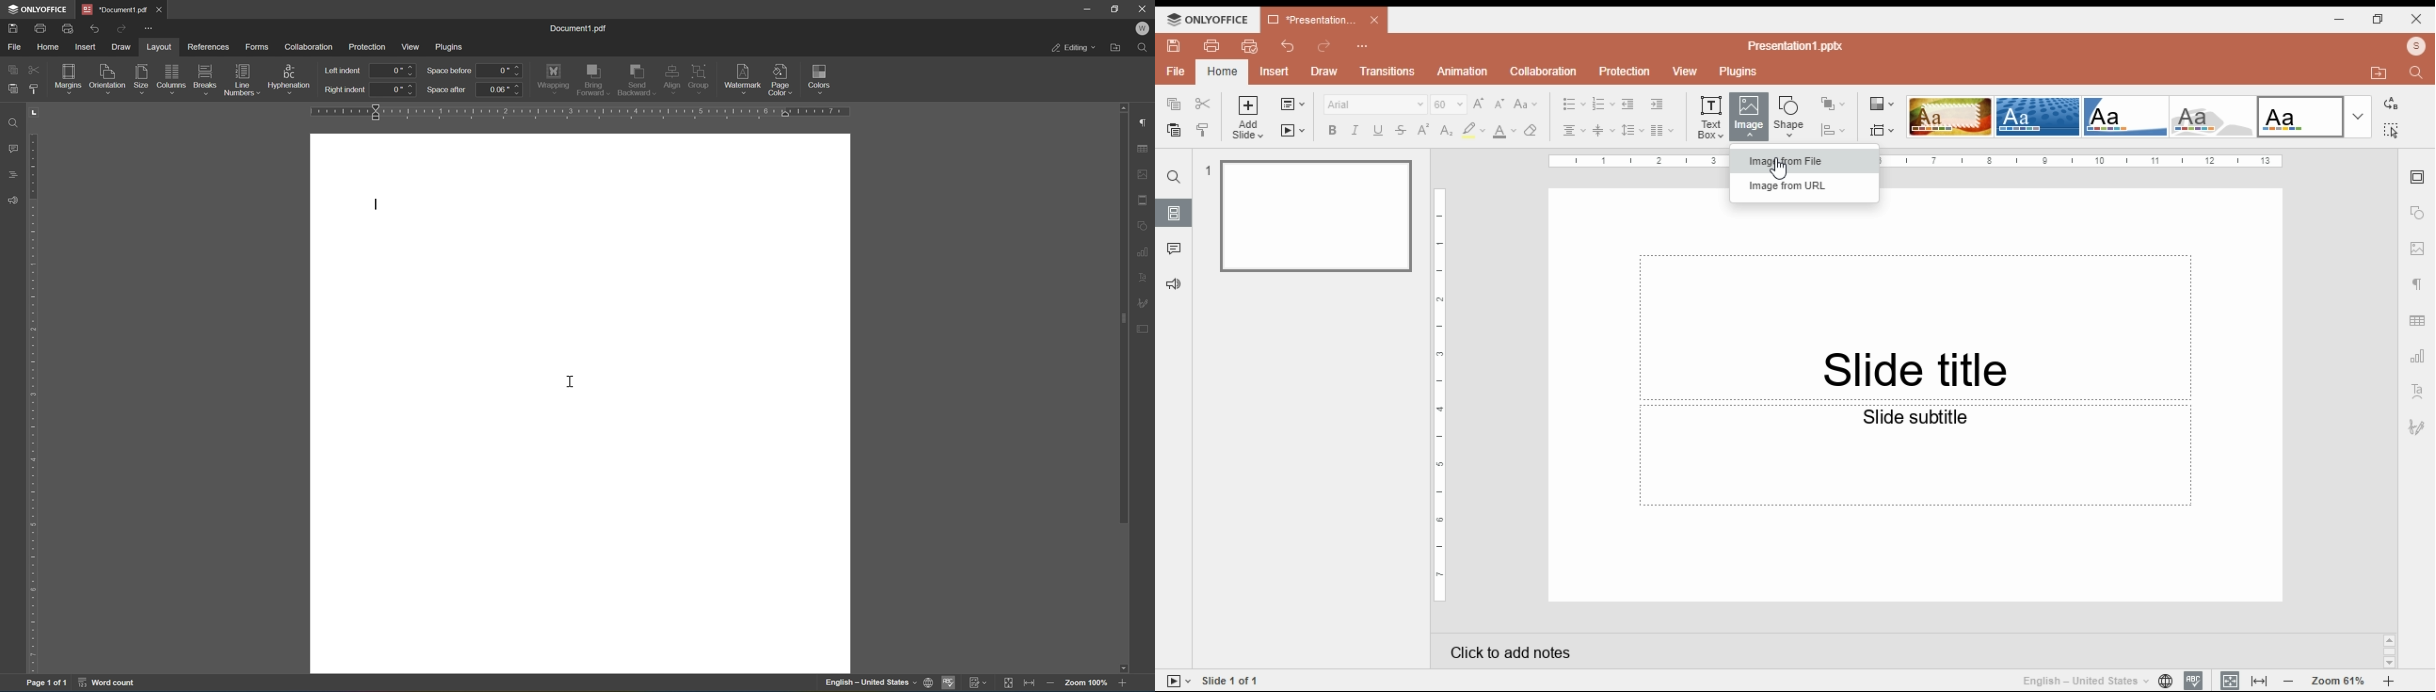  Describe the element at coordinates (1479, 104) in the screenshot. I see `increment font size` at that location.